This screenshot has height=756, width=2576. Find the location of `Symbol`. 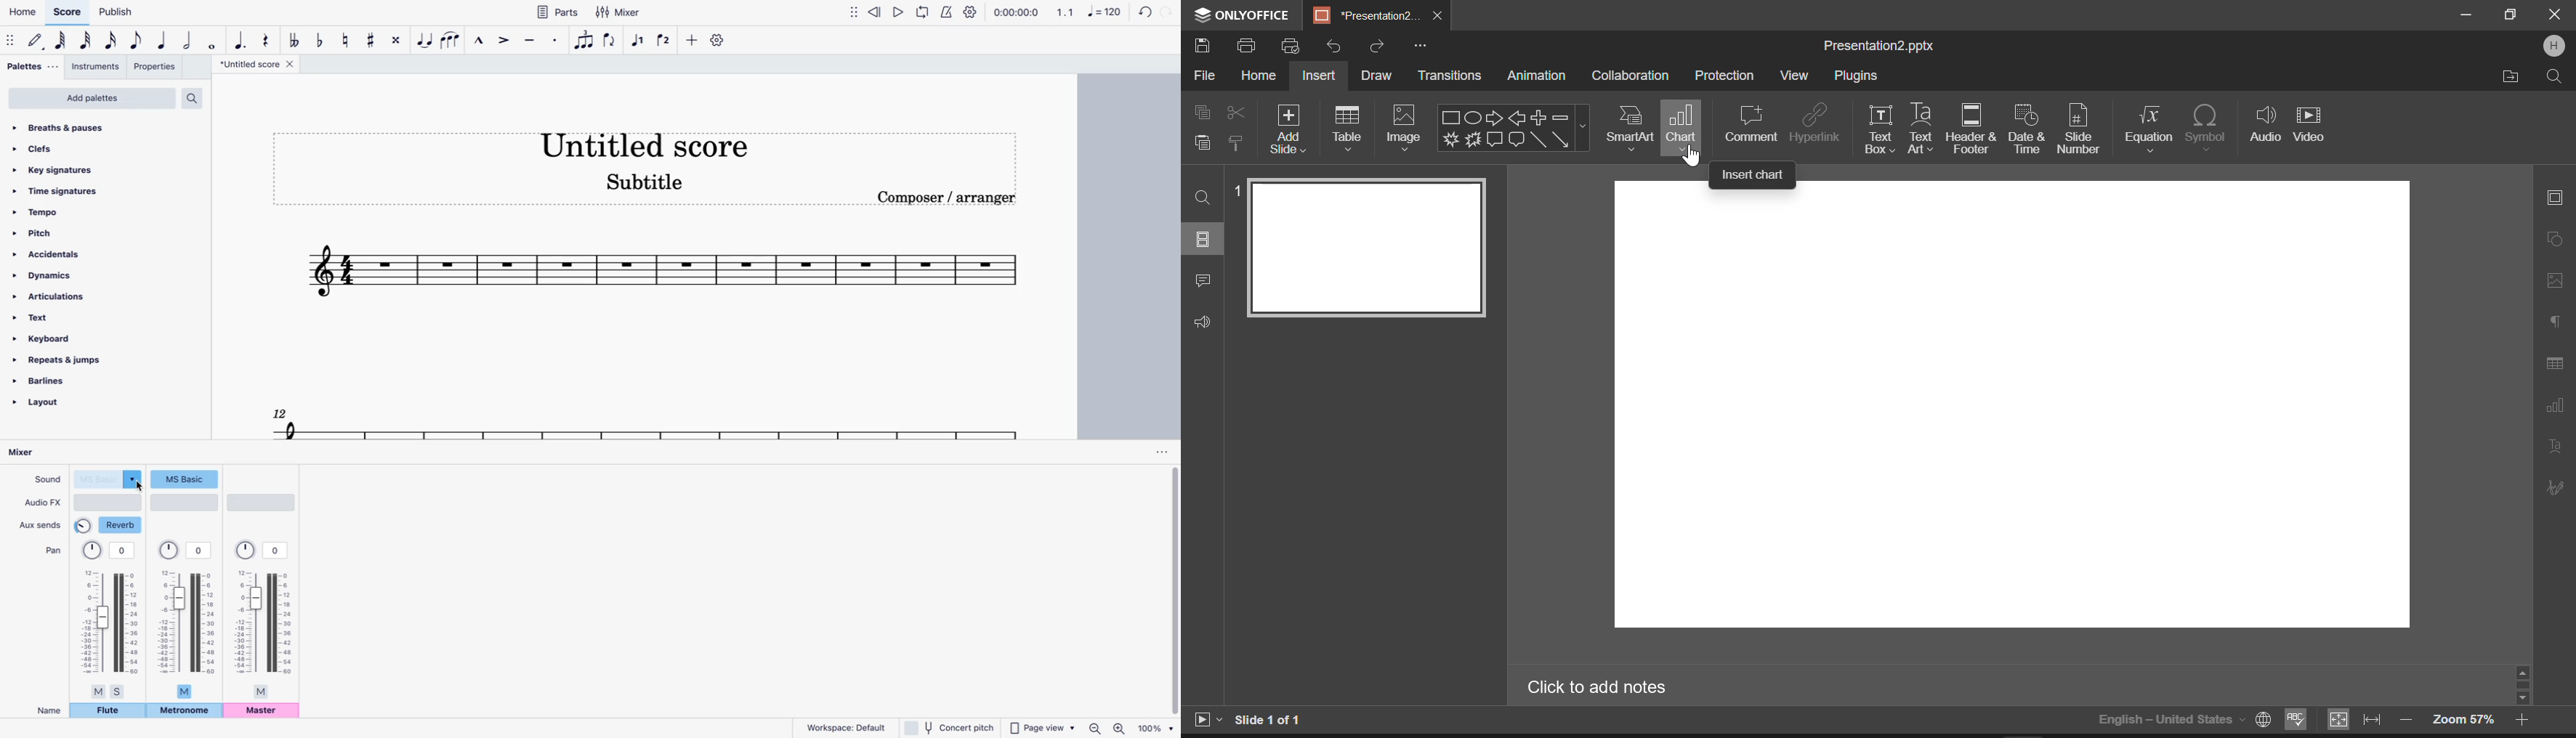

Symbol is located at coordinates (2206, 129).